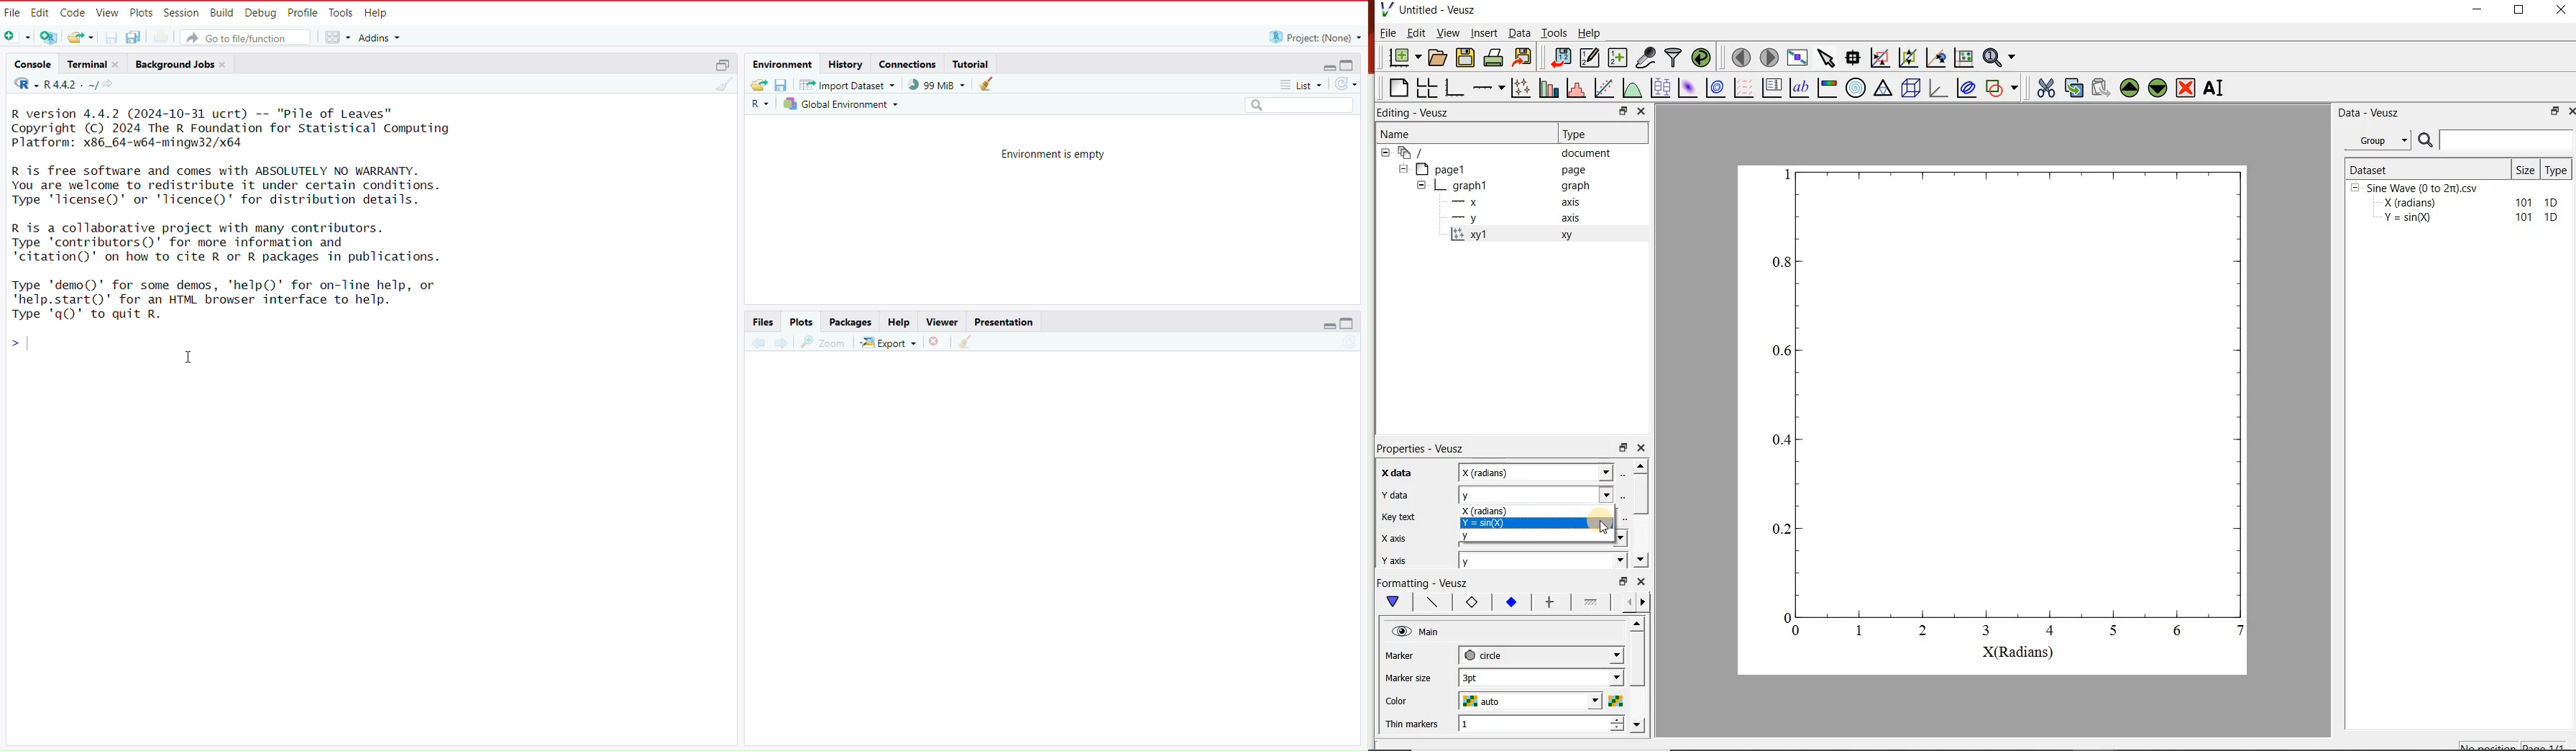  I want to click on workspace panes, so click(338, 38).